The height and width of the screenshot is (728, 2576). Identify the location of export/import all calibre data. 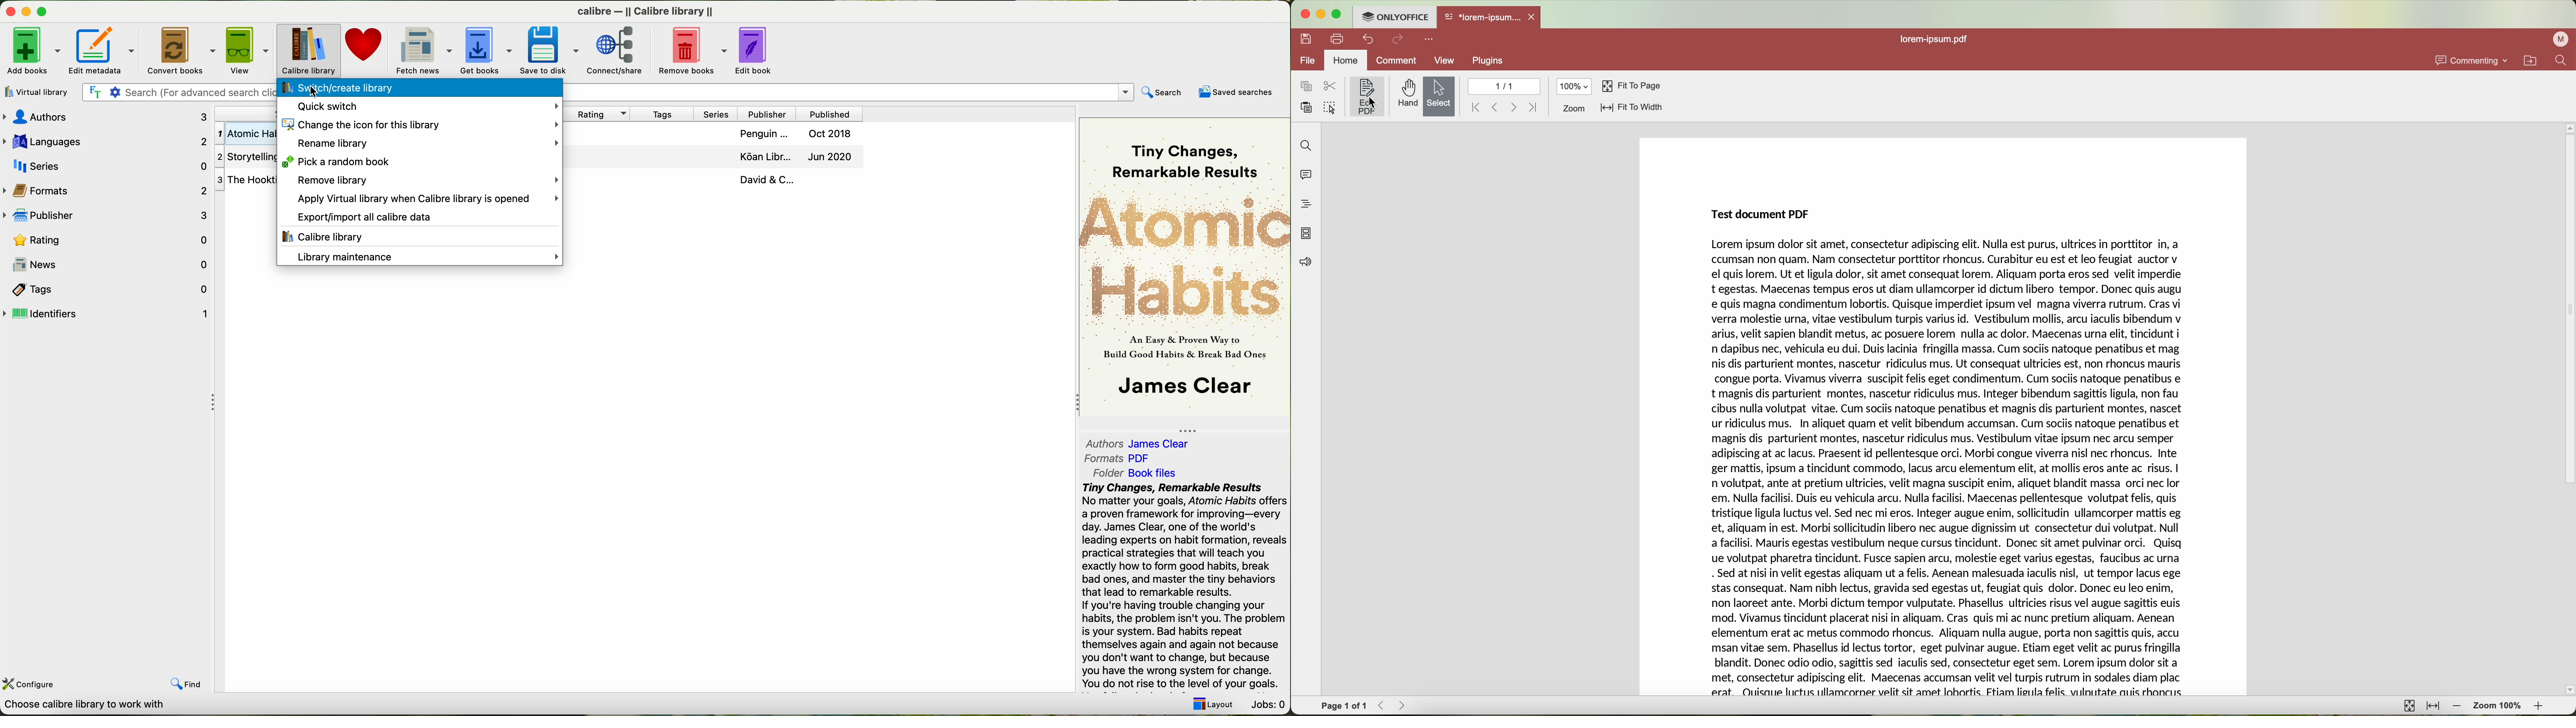
(365, 217).